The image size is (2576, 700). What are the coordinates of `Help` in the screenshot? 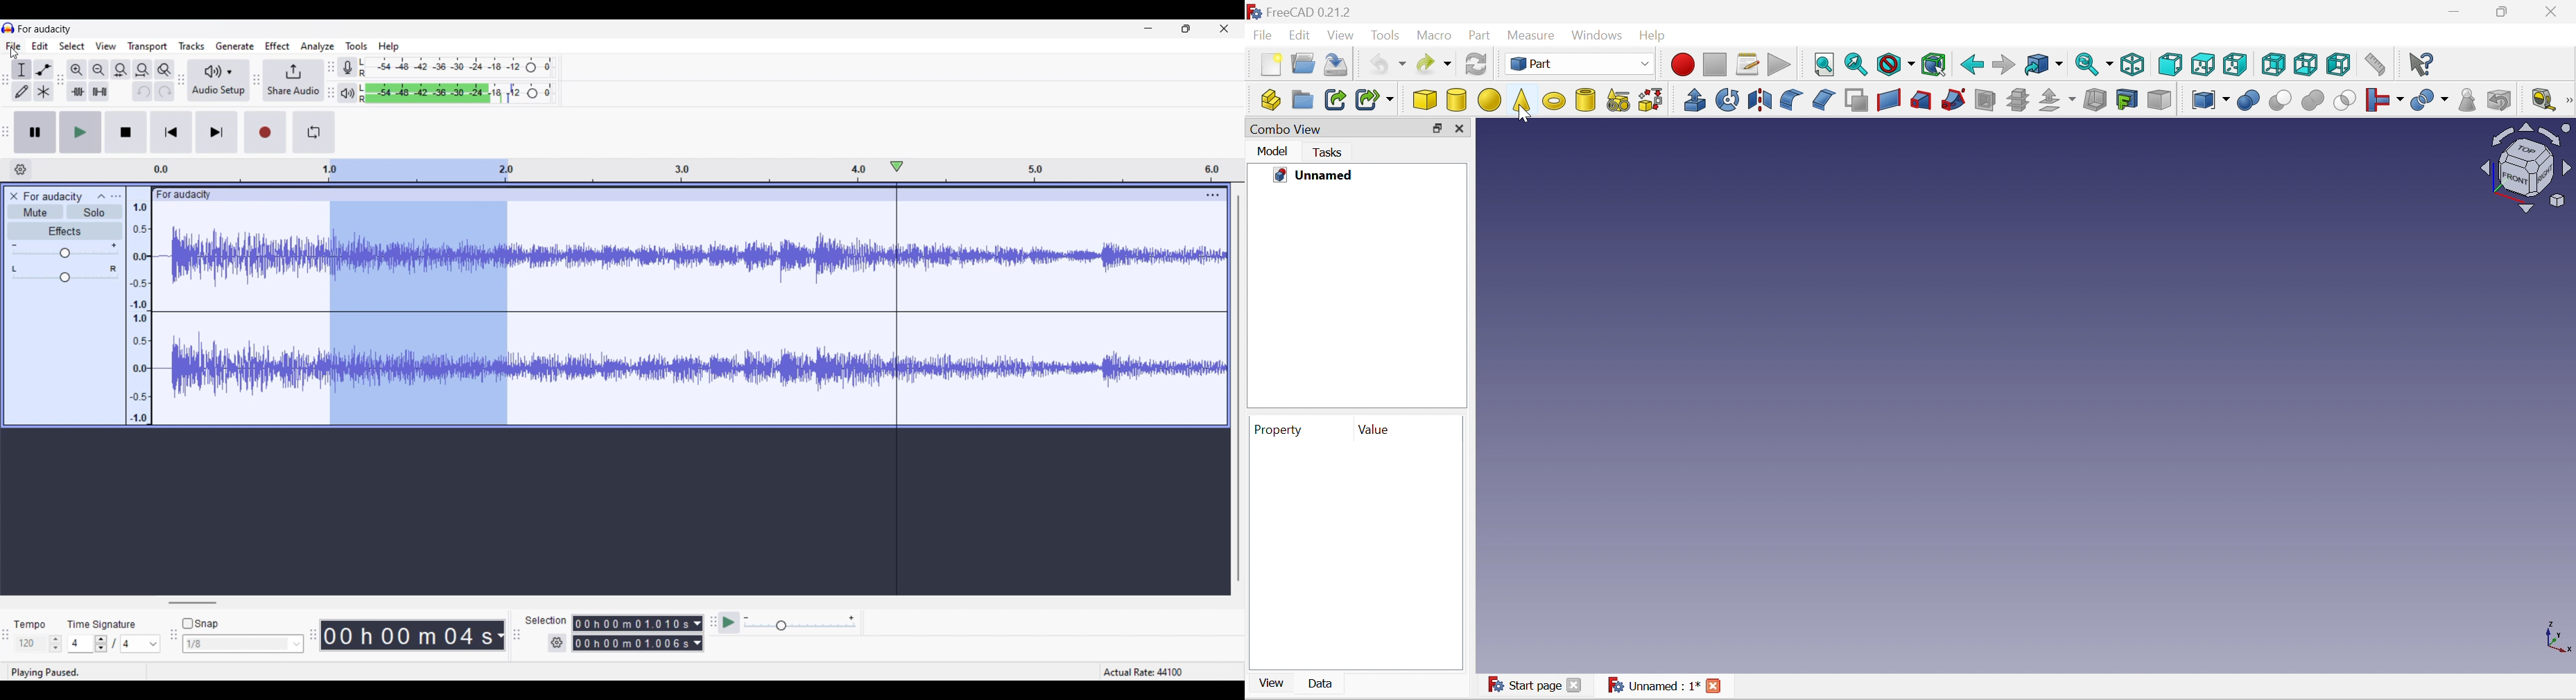 It's located at (1652, 36).